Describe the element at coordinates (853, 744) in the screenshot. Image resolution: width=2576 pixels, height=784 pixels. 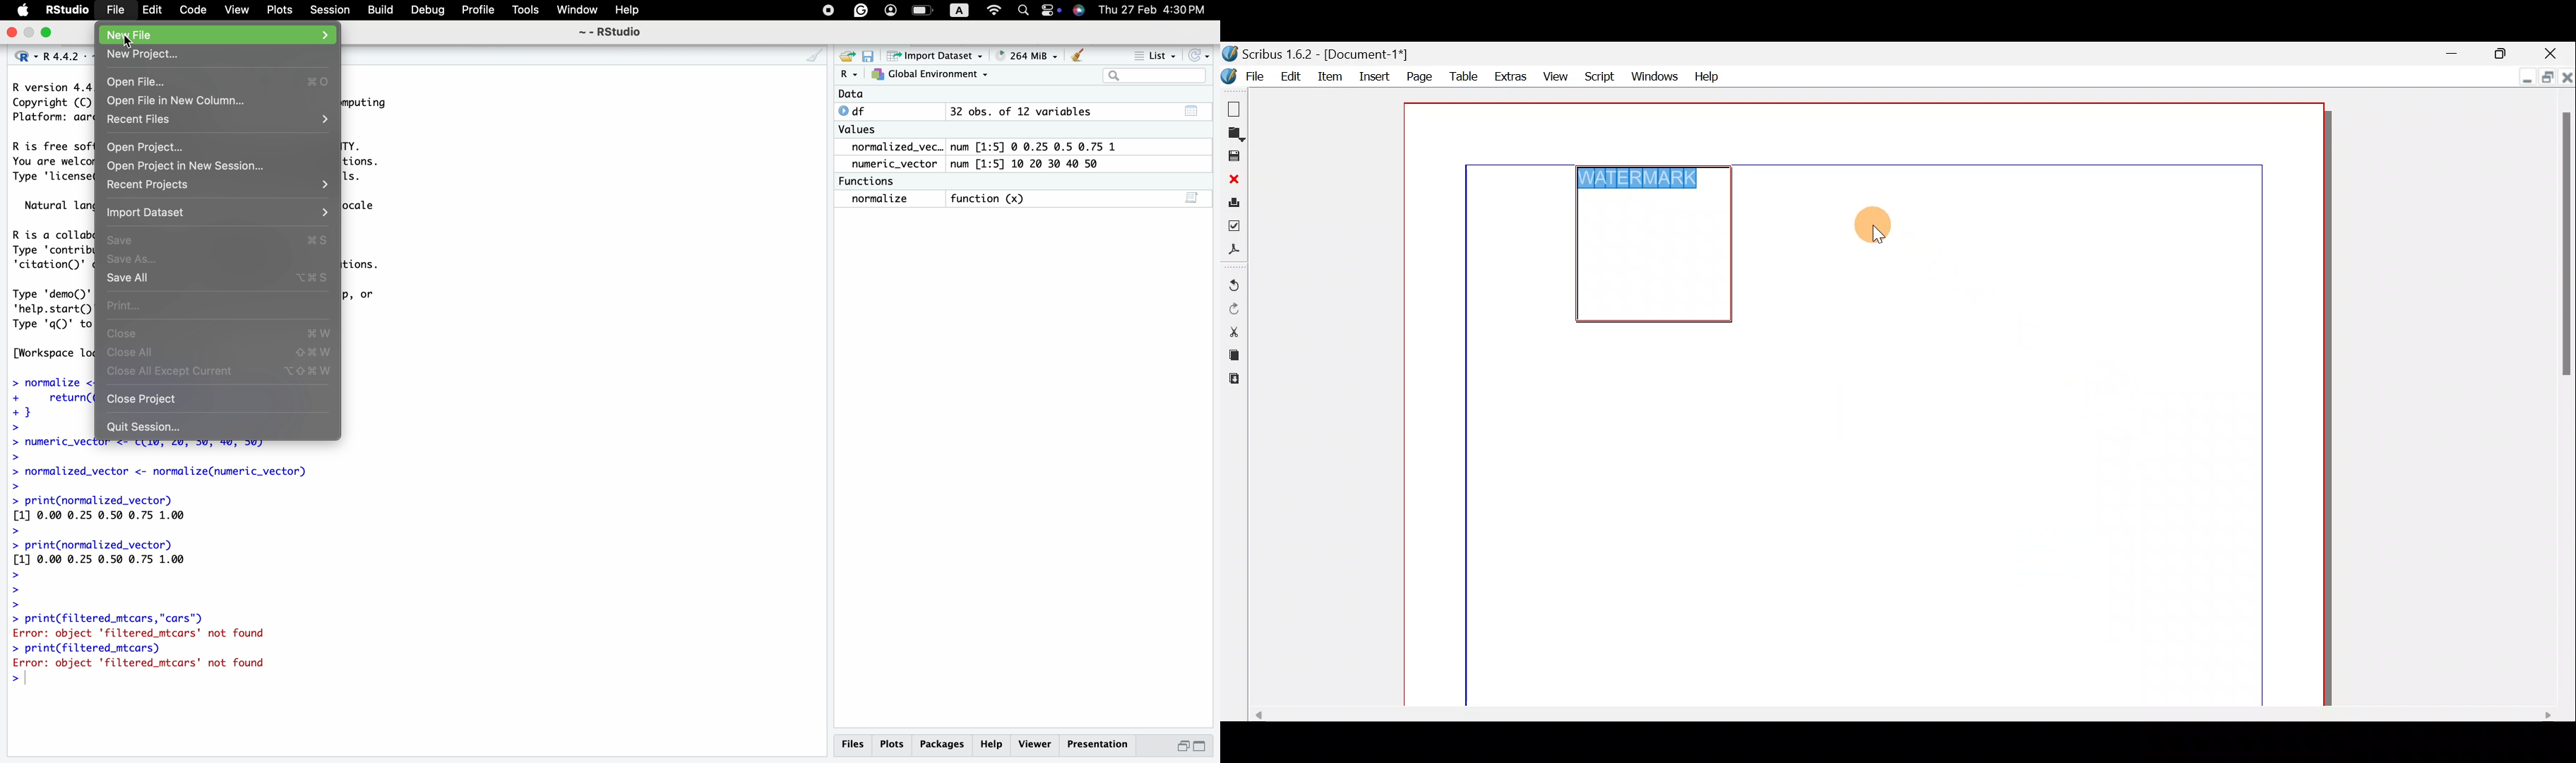
I see `files` at that location.